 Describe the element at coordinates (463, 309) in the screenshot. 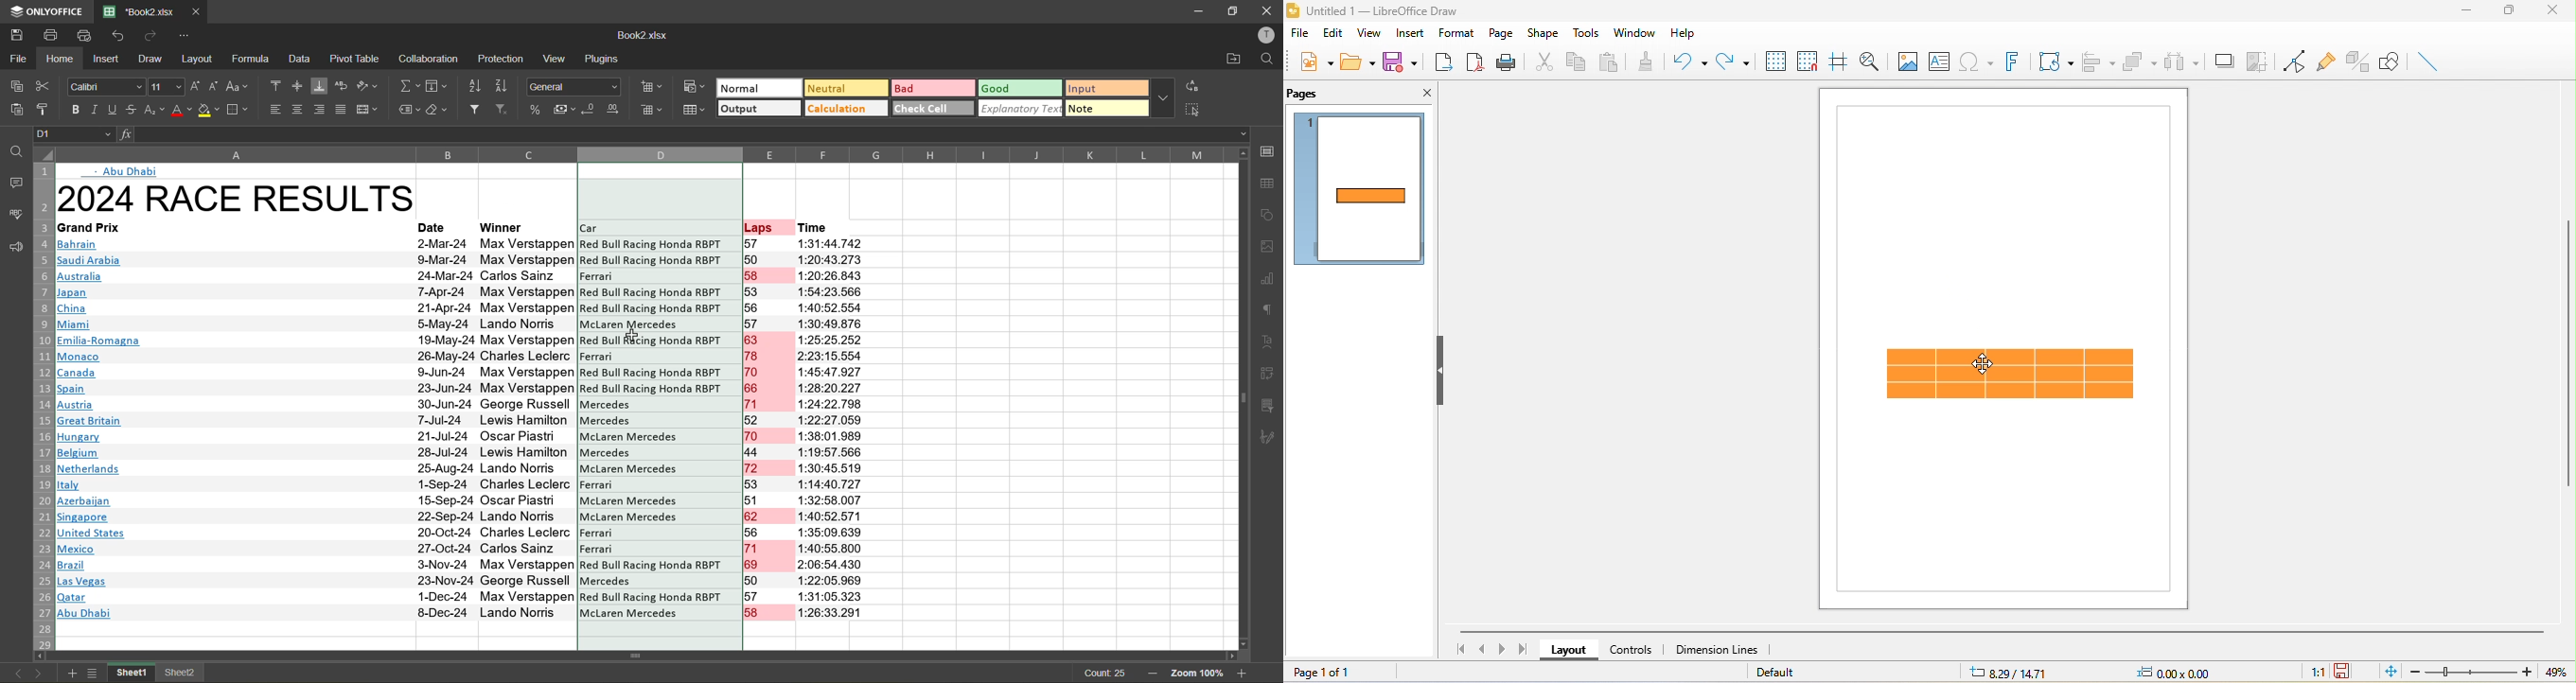

I see `China 21-Apr-24 Nax Verstappen Red Bull Racing fonda Rr | ob 1:40:92.904` at that location.